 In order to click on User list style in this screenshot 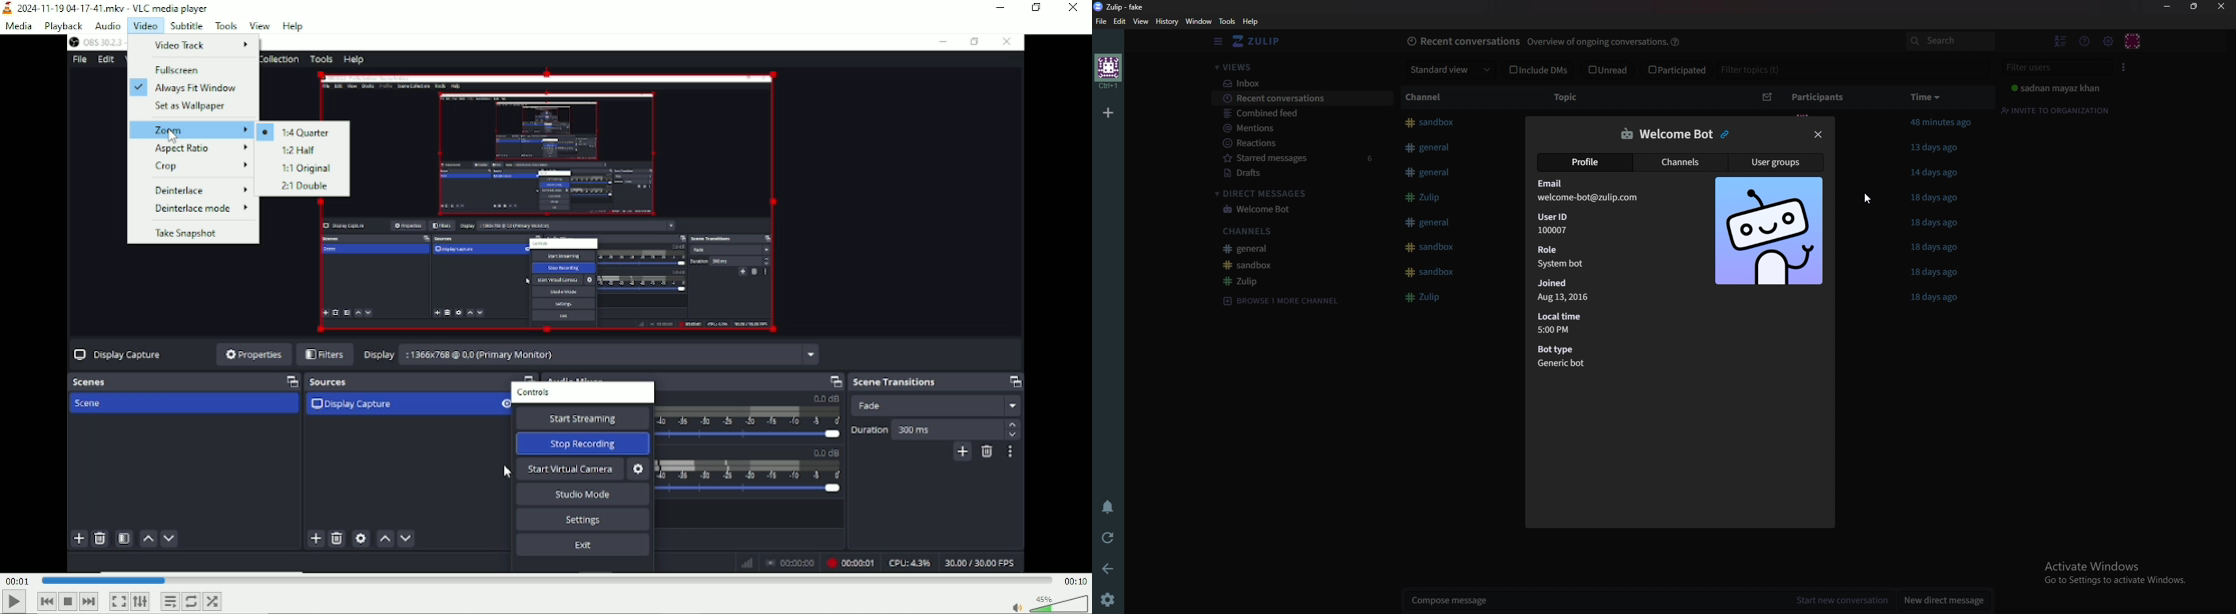, I will do `click(2124, 67)`.